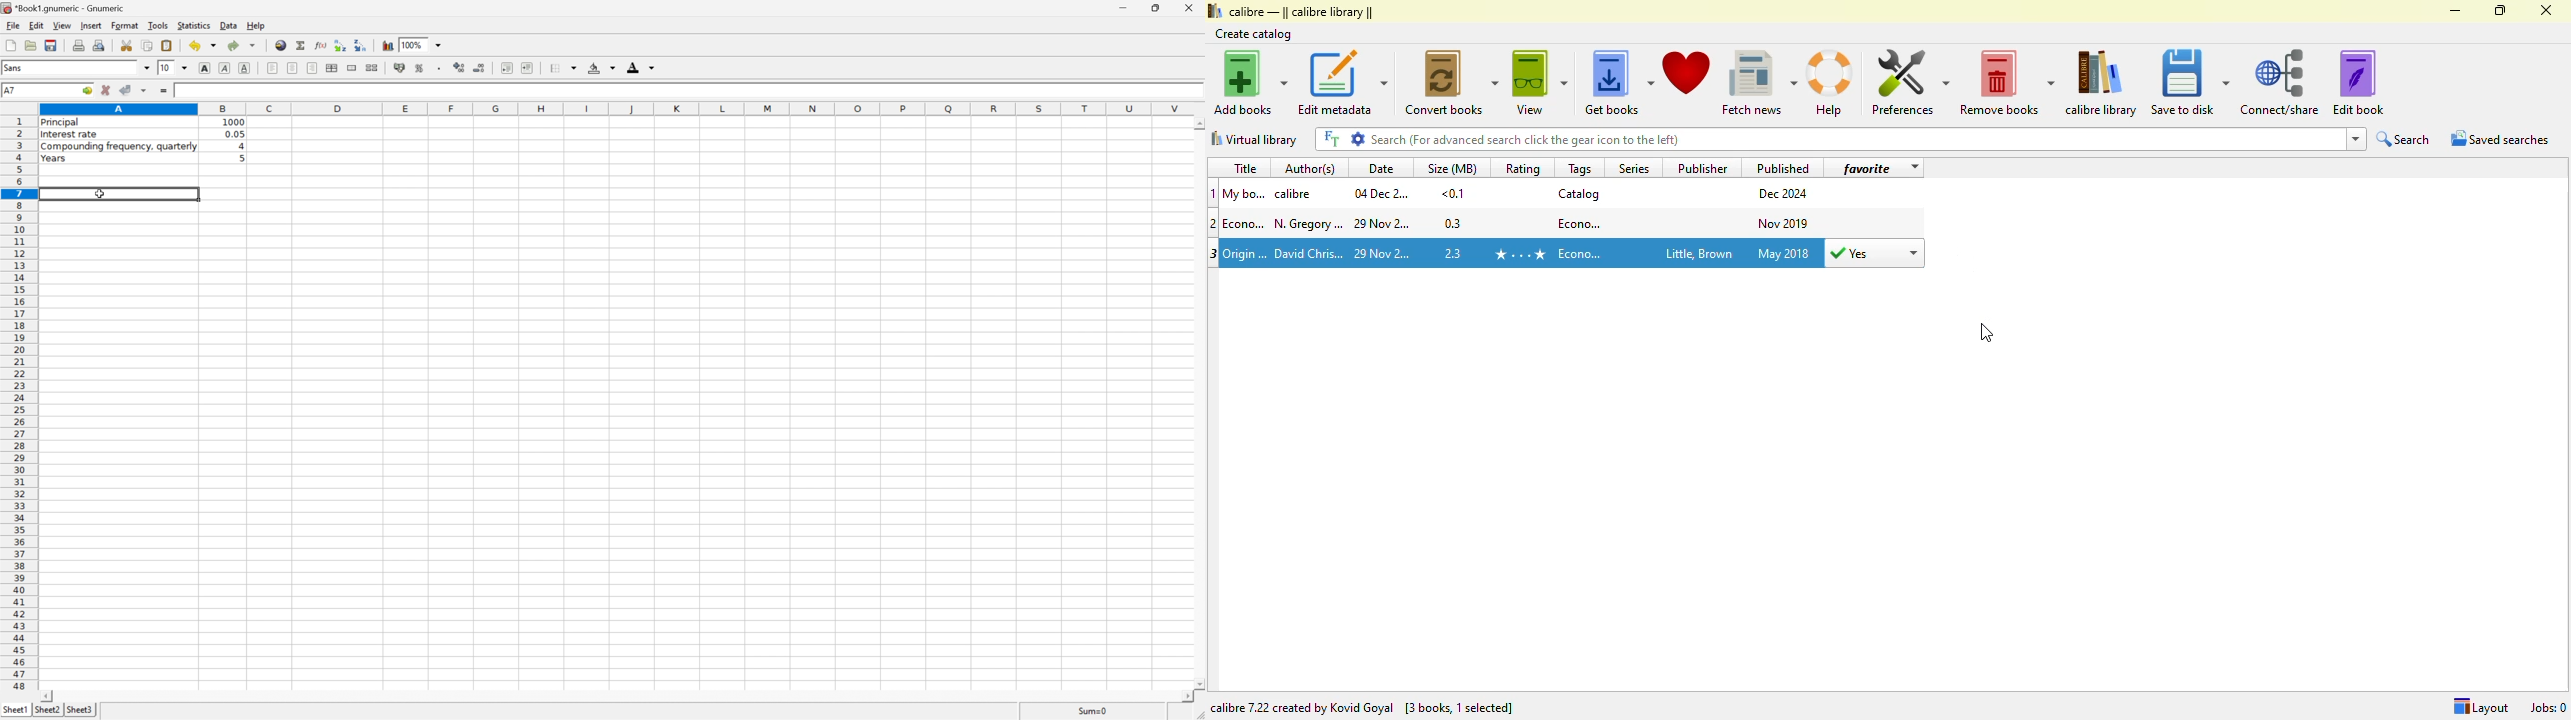 Image resolution: width=2576 pixels, height=728 pixels. What do you see at coordinates (1198, 681) in the screenshot?
I see `scroll down` at bounding box center [1198, 681].